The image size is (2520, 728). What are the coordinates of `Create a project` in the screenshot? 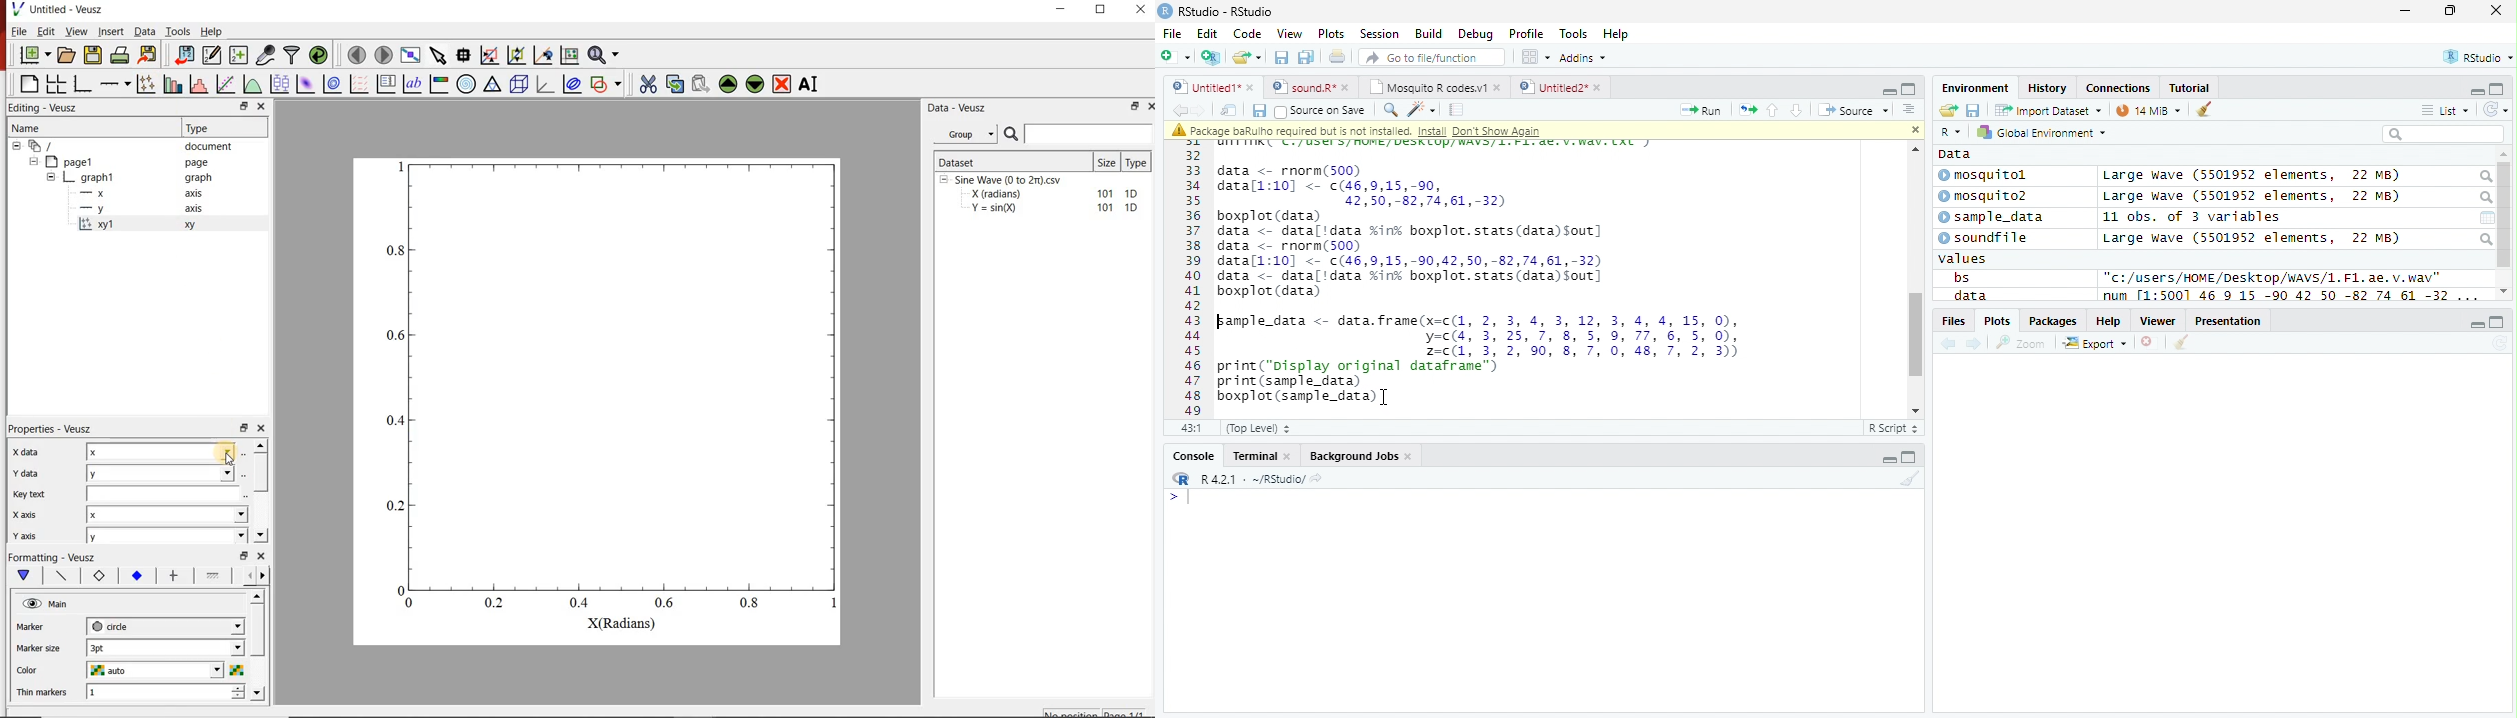 It's located at (1213, 57).